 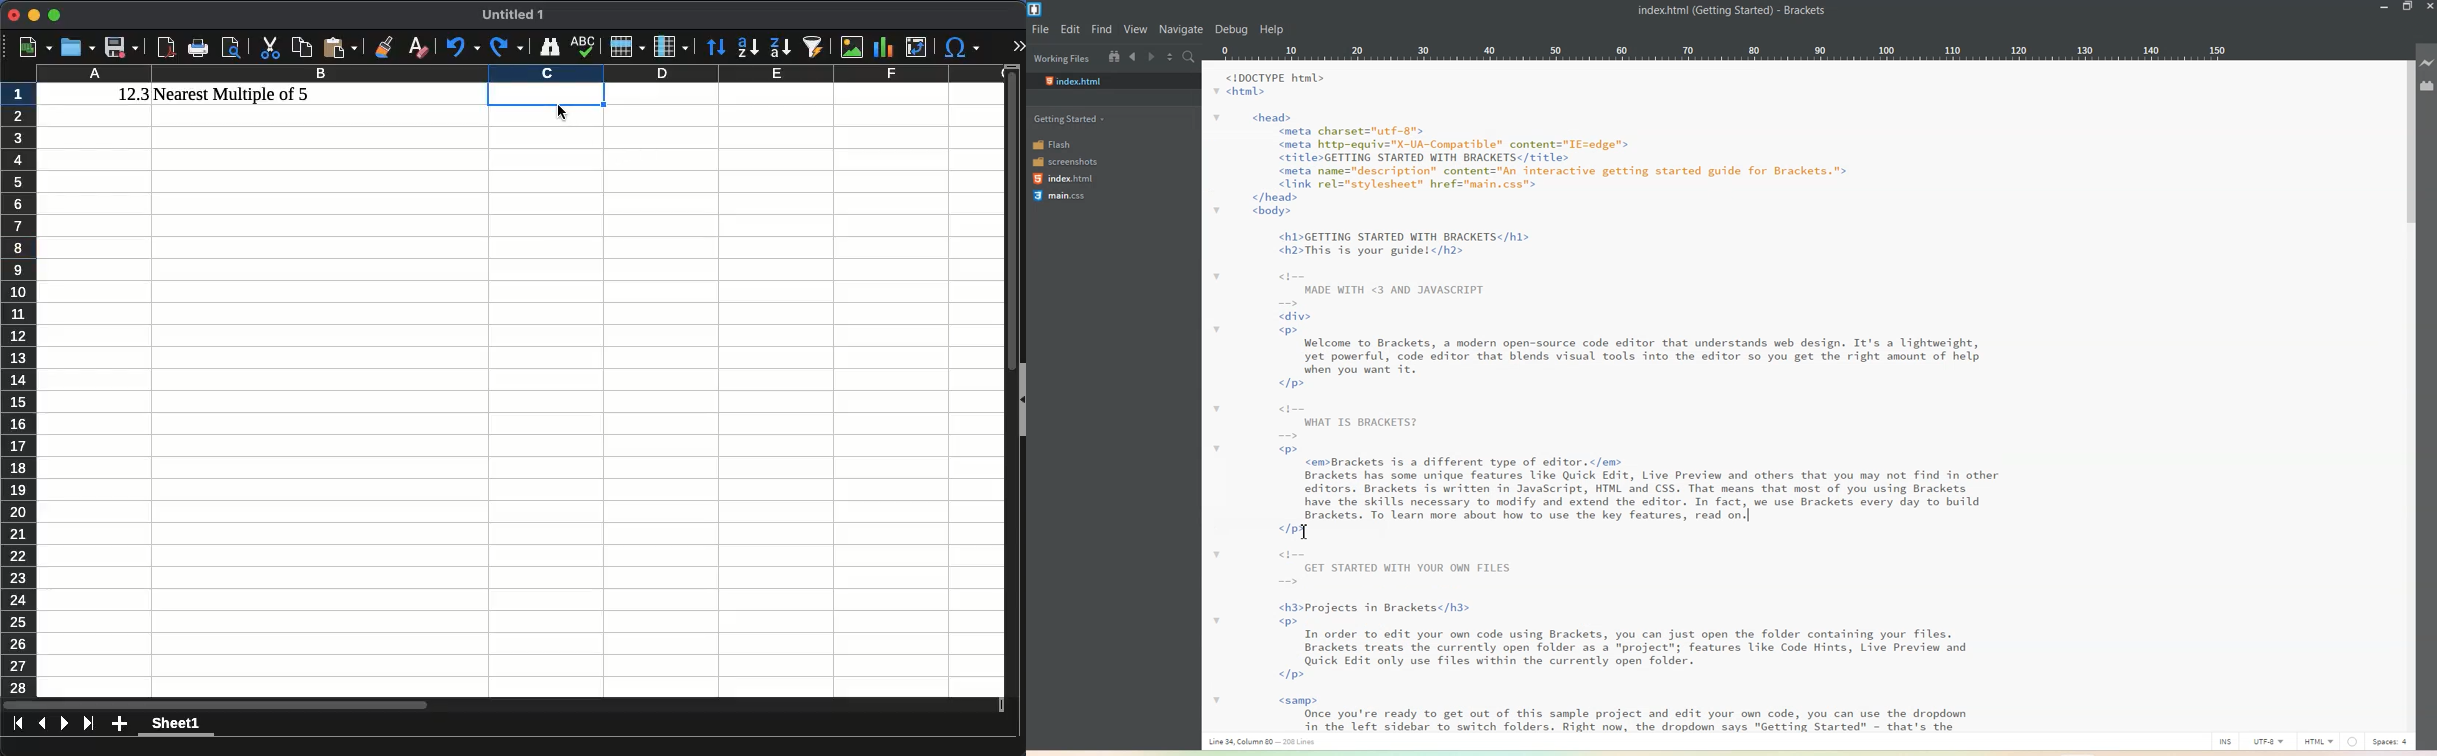 I want to click on save, so click(x=121, y=47).